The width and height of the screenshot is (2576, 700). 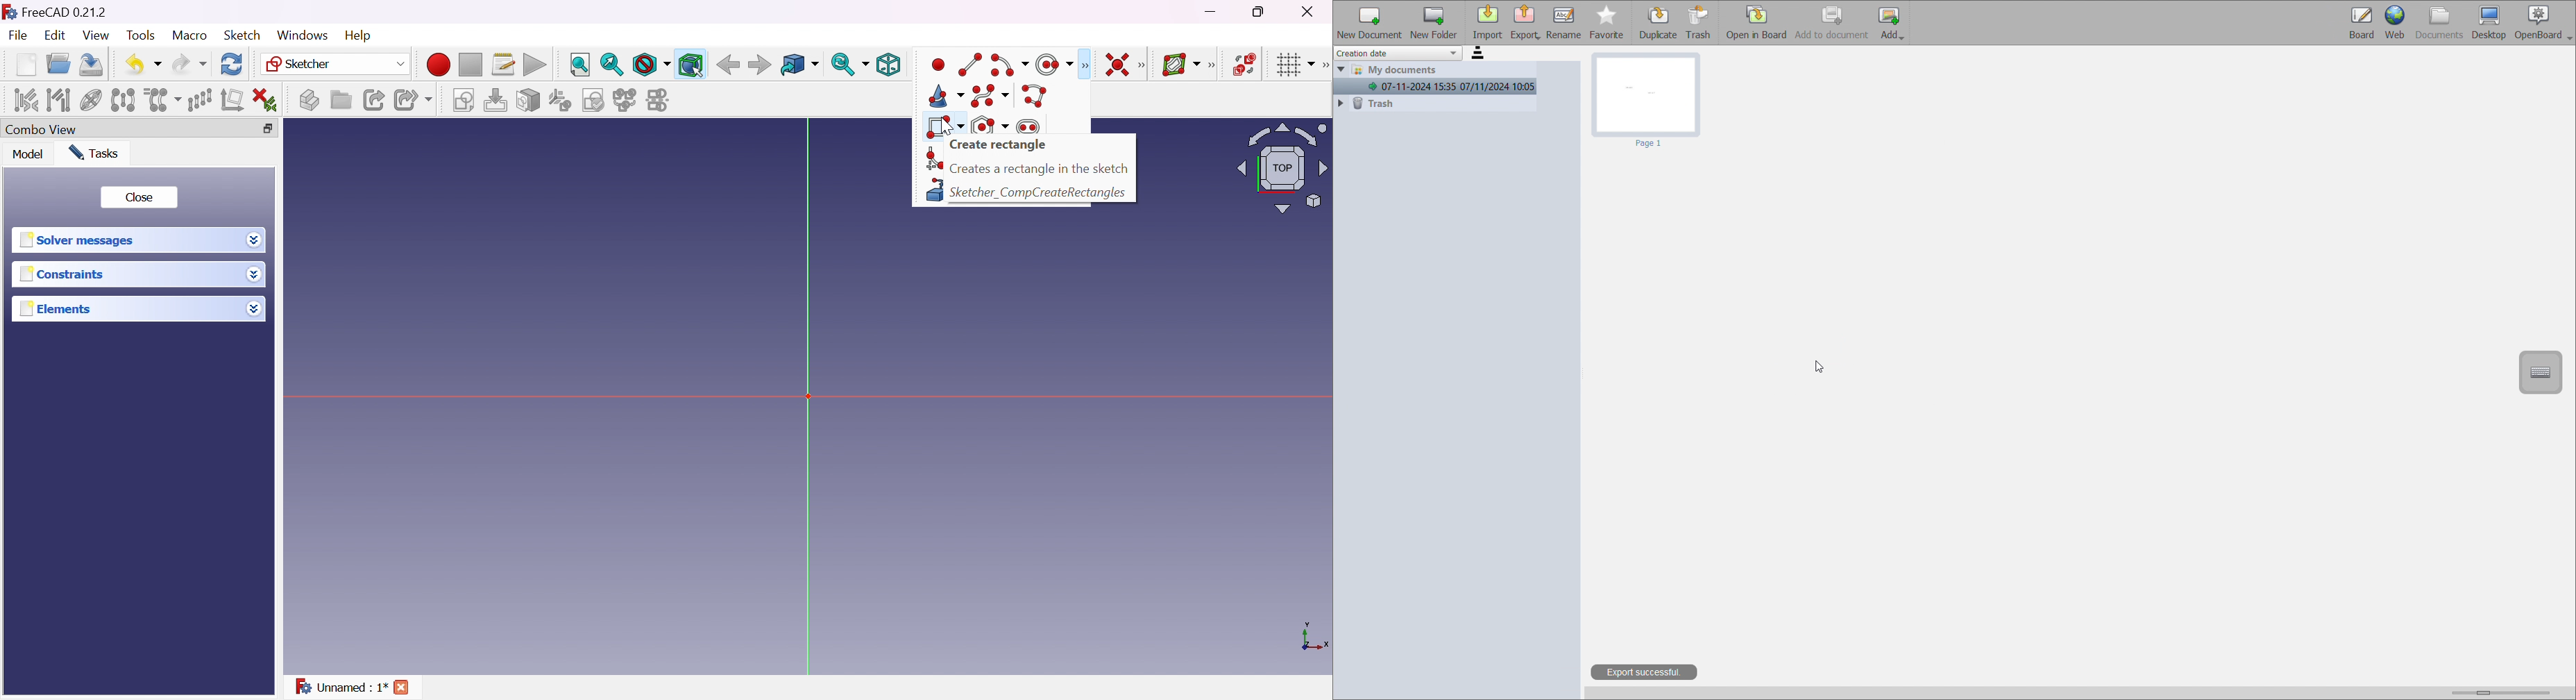 I want to click on Rectangular array, so click(x=199, y=101).